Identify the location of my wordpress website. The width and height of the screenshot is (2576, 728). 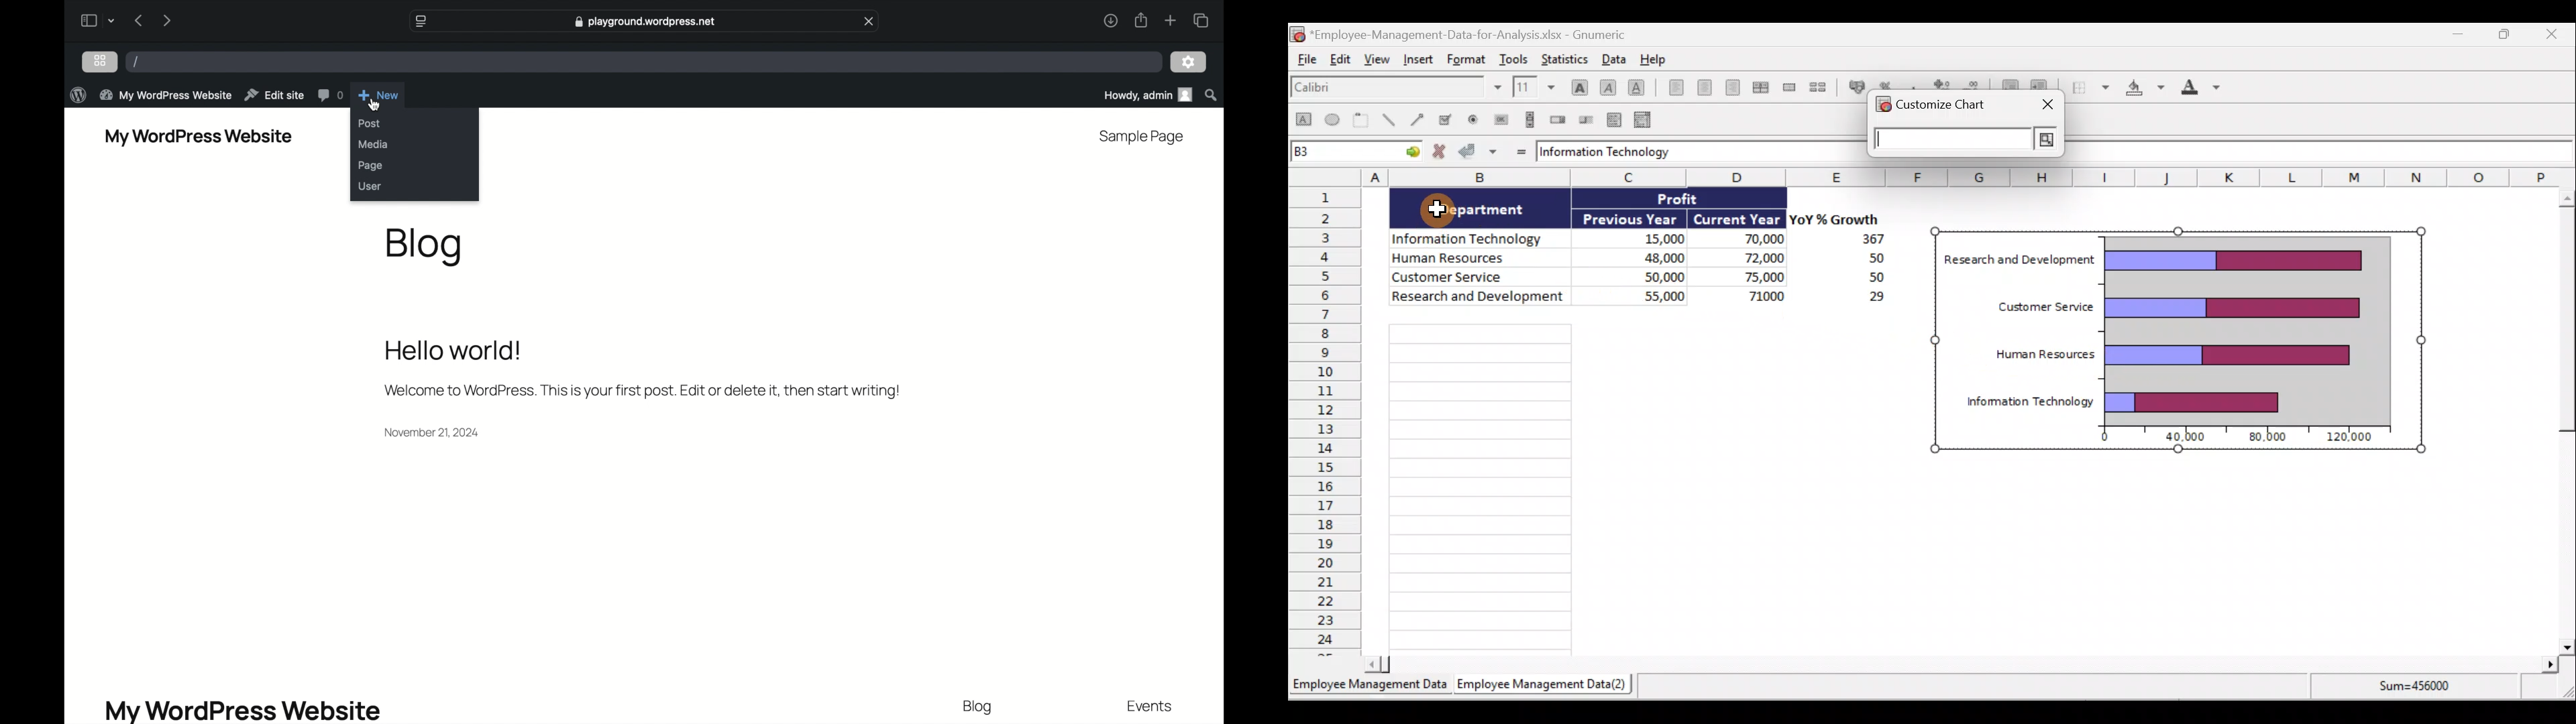
(243, 710).